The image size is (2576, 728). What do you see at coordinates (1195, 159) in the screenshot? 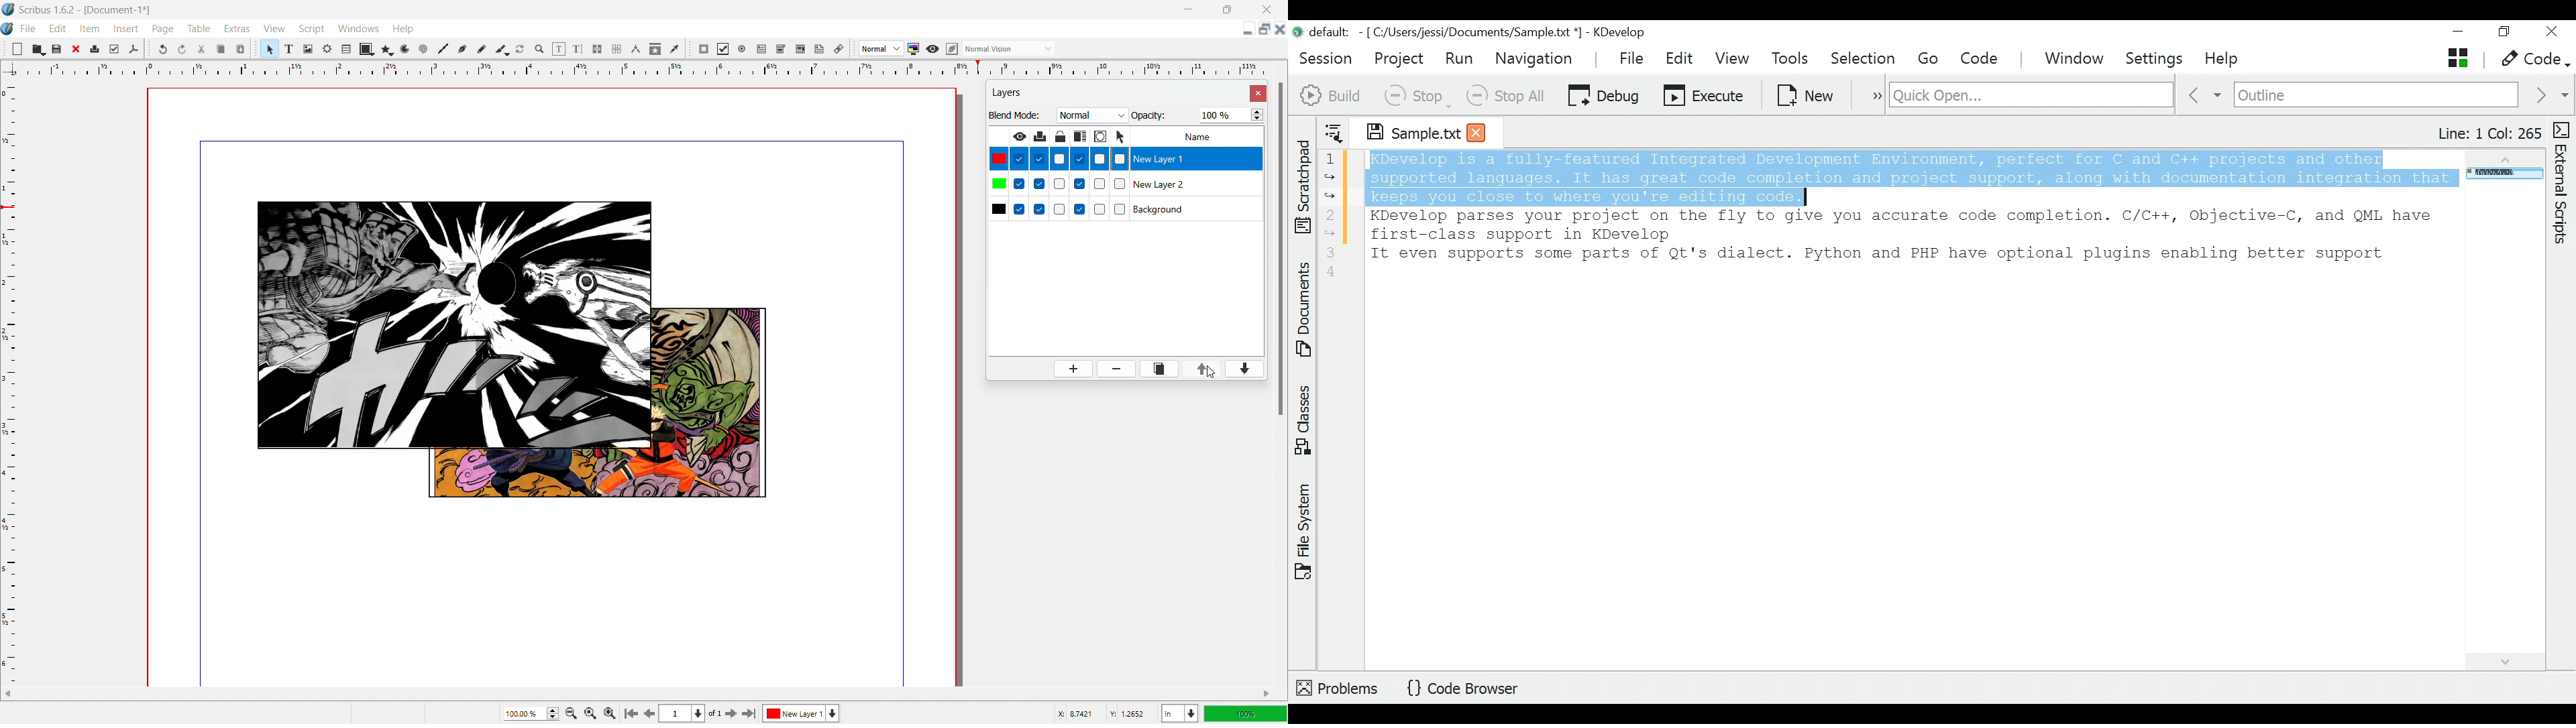
I see `layer 2` at bounding box center [1195, 159].